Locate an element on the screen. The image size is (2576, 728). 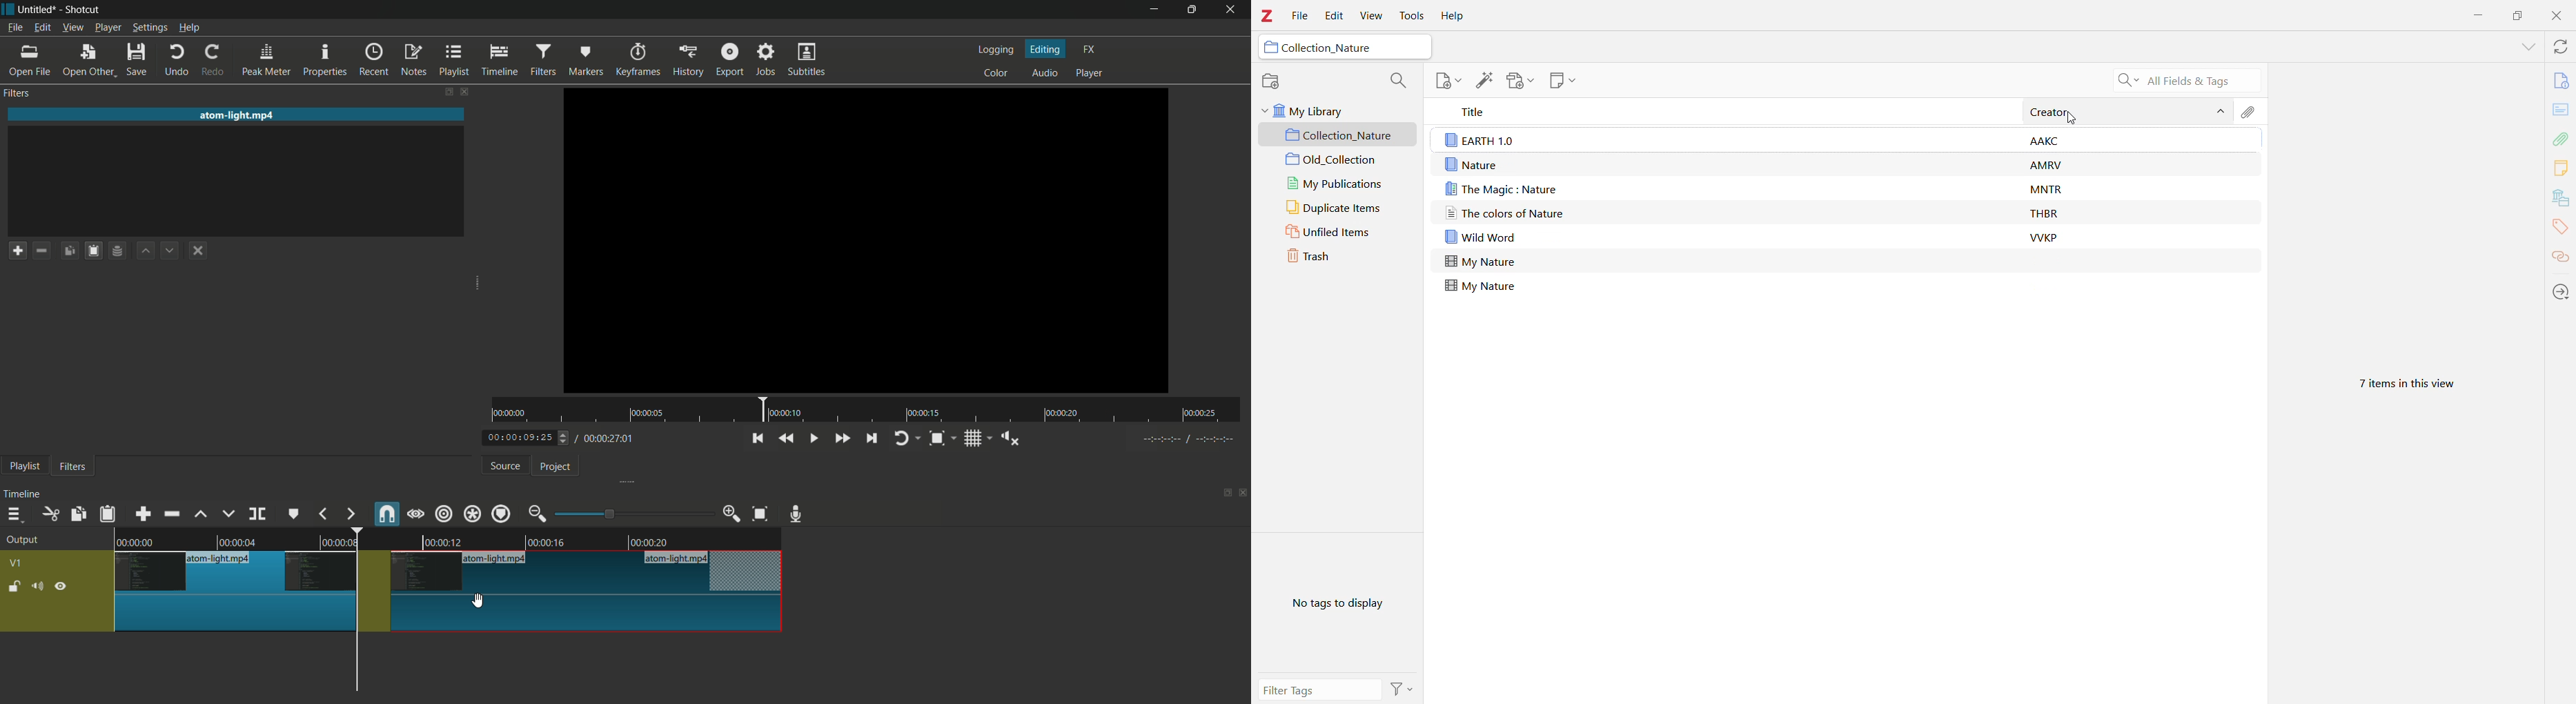
paste filters is located at coordinates (96, 250).